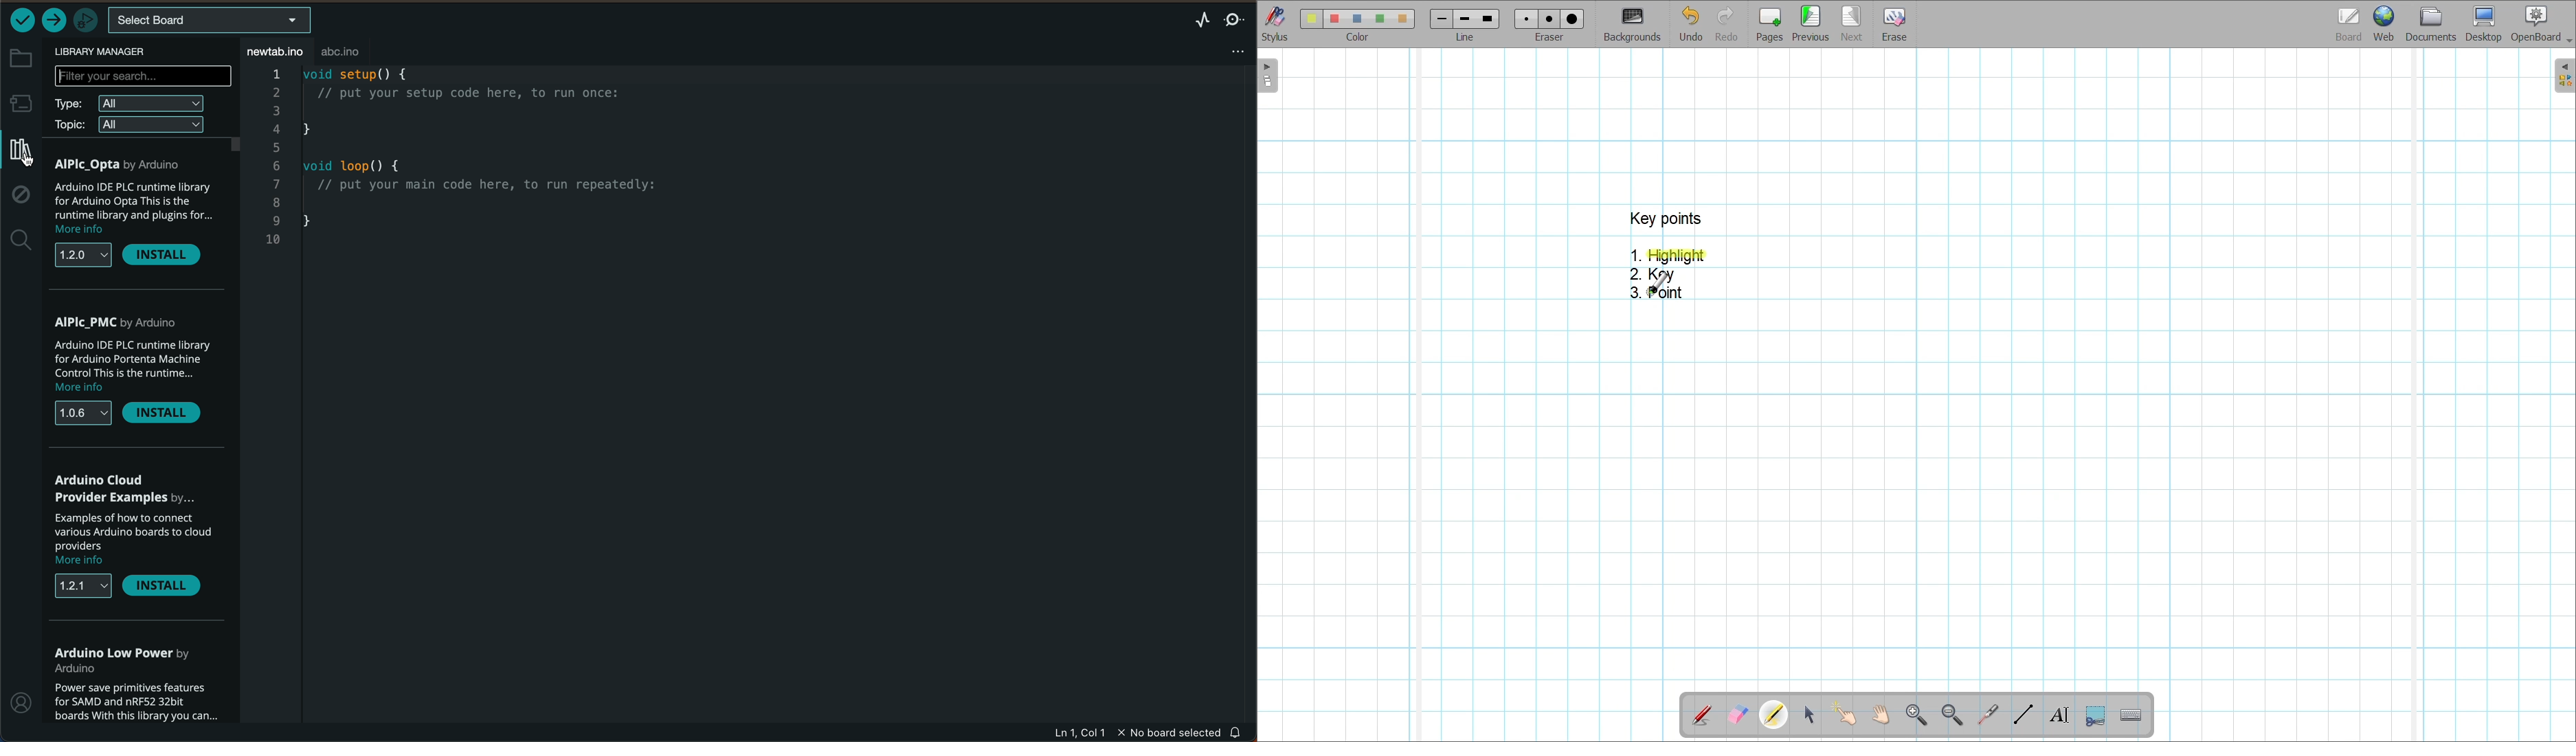  What do you see at coordinates (83, 584) in the screenshot?
I see `versions` at bounding box center [83, 584].